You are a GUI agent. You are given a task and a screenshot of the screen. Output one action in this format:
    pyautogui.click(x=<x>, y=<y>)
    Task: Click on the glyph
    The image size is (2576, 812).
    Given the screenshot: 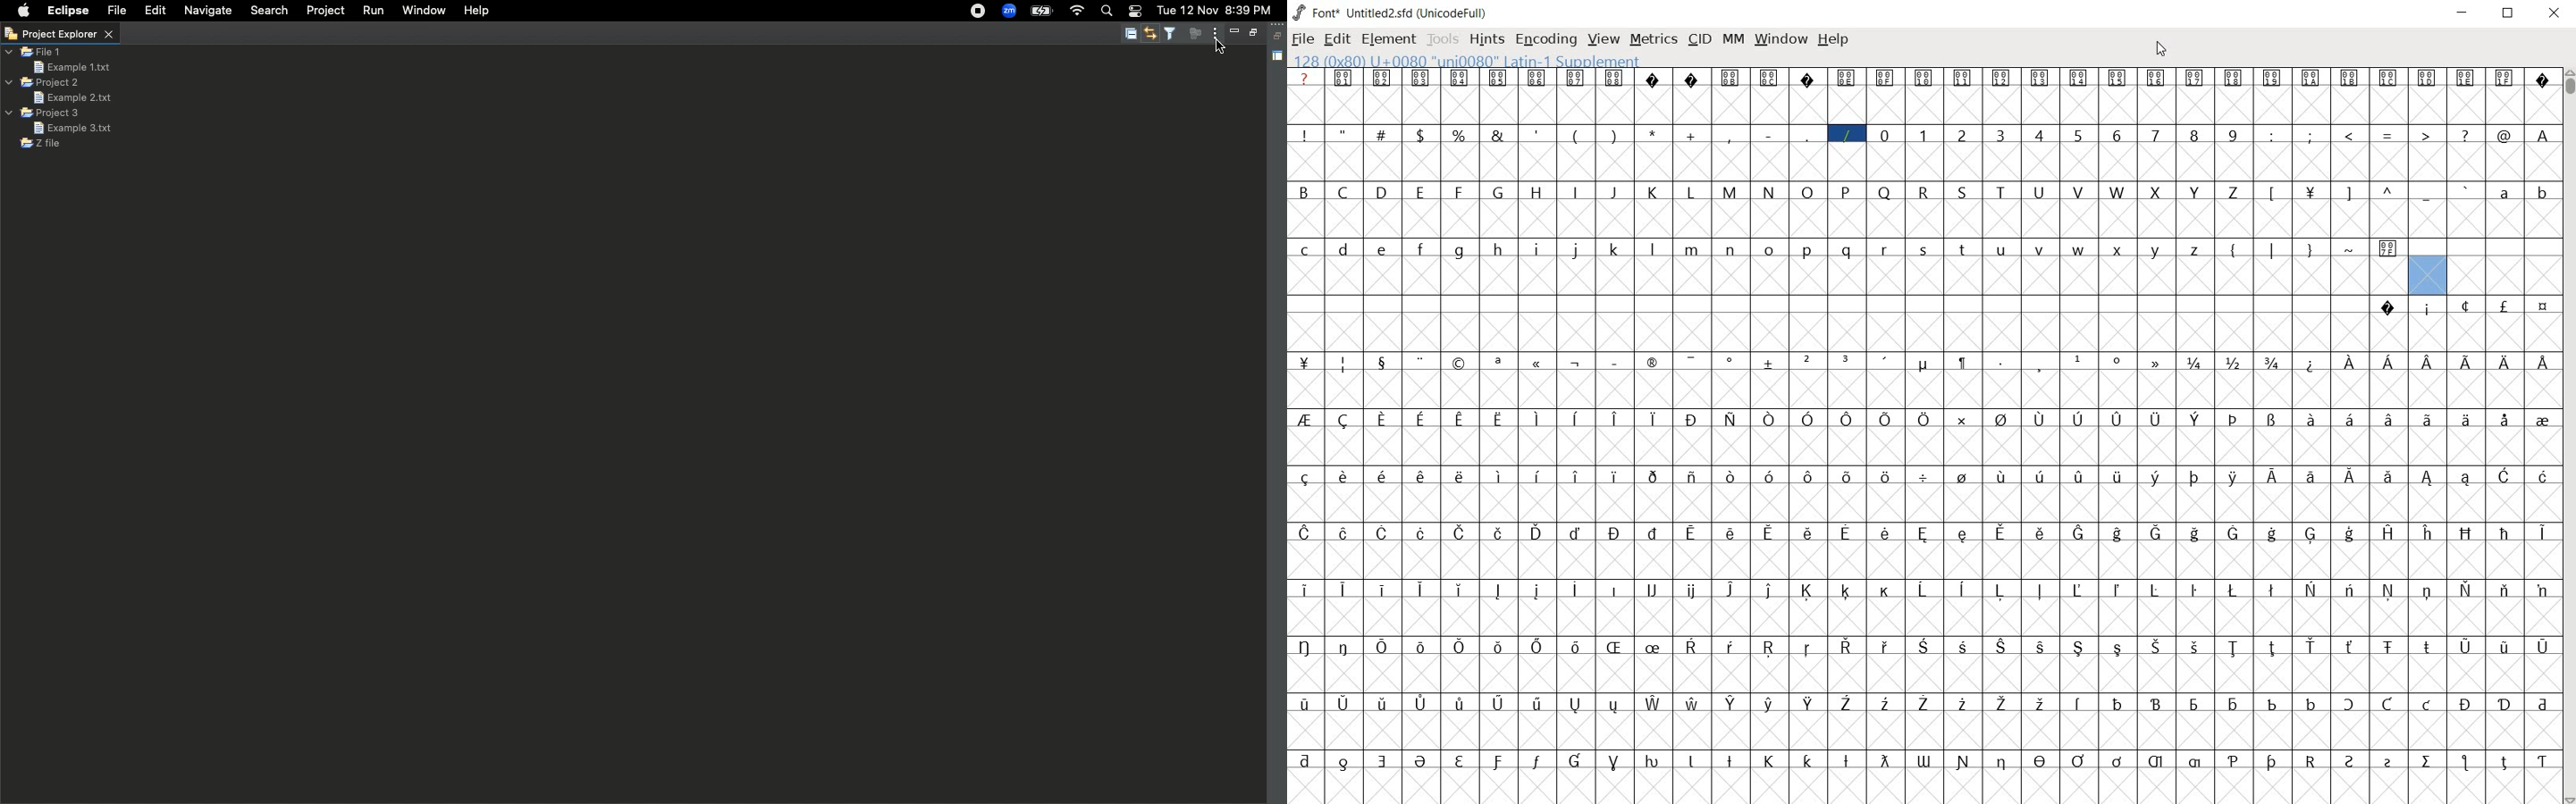 What is the action you would take?
    pyautogui.click(x=2428, y=647)
    